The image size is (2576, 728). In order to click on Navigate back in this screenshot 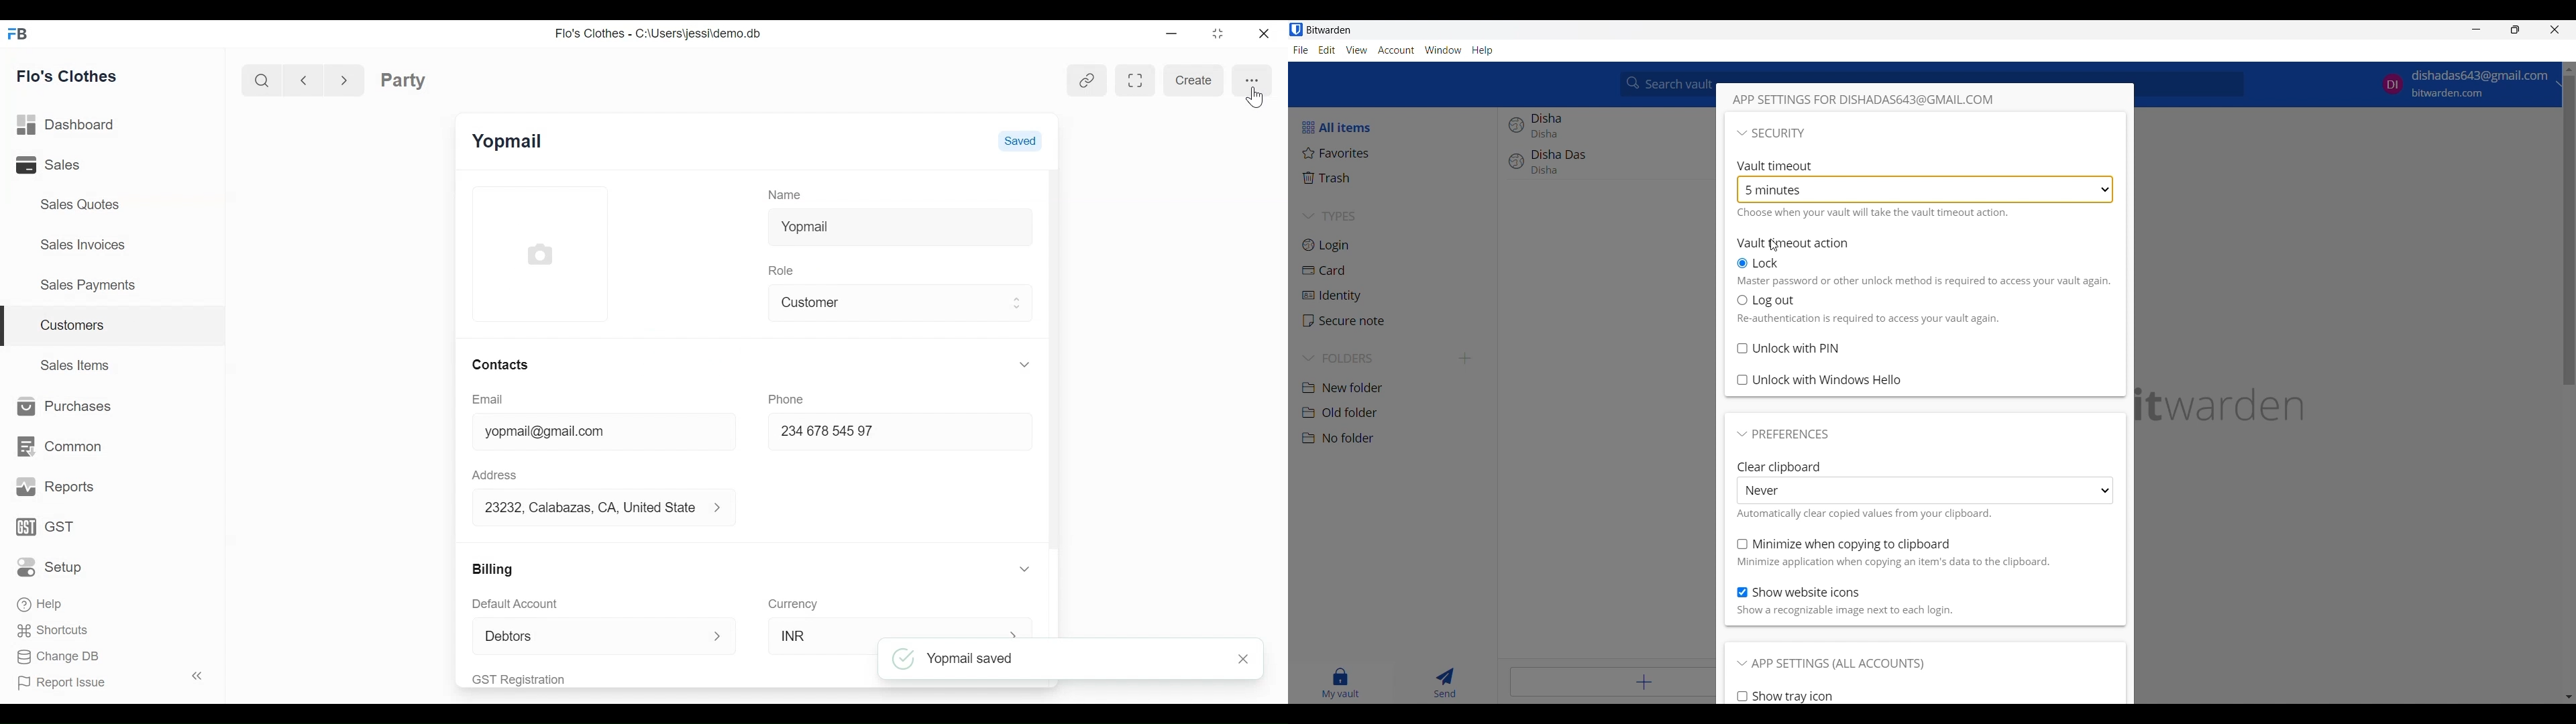, I will do `click(302, 79)`.